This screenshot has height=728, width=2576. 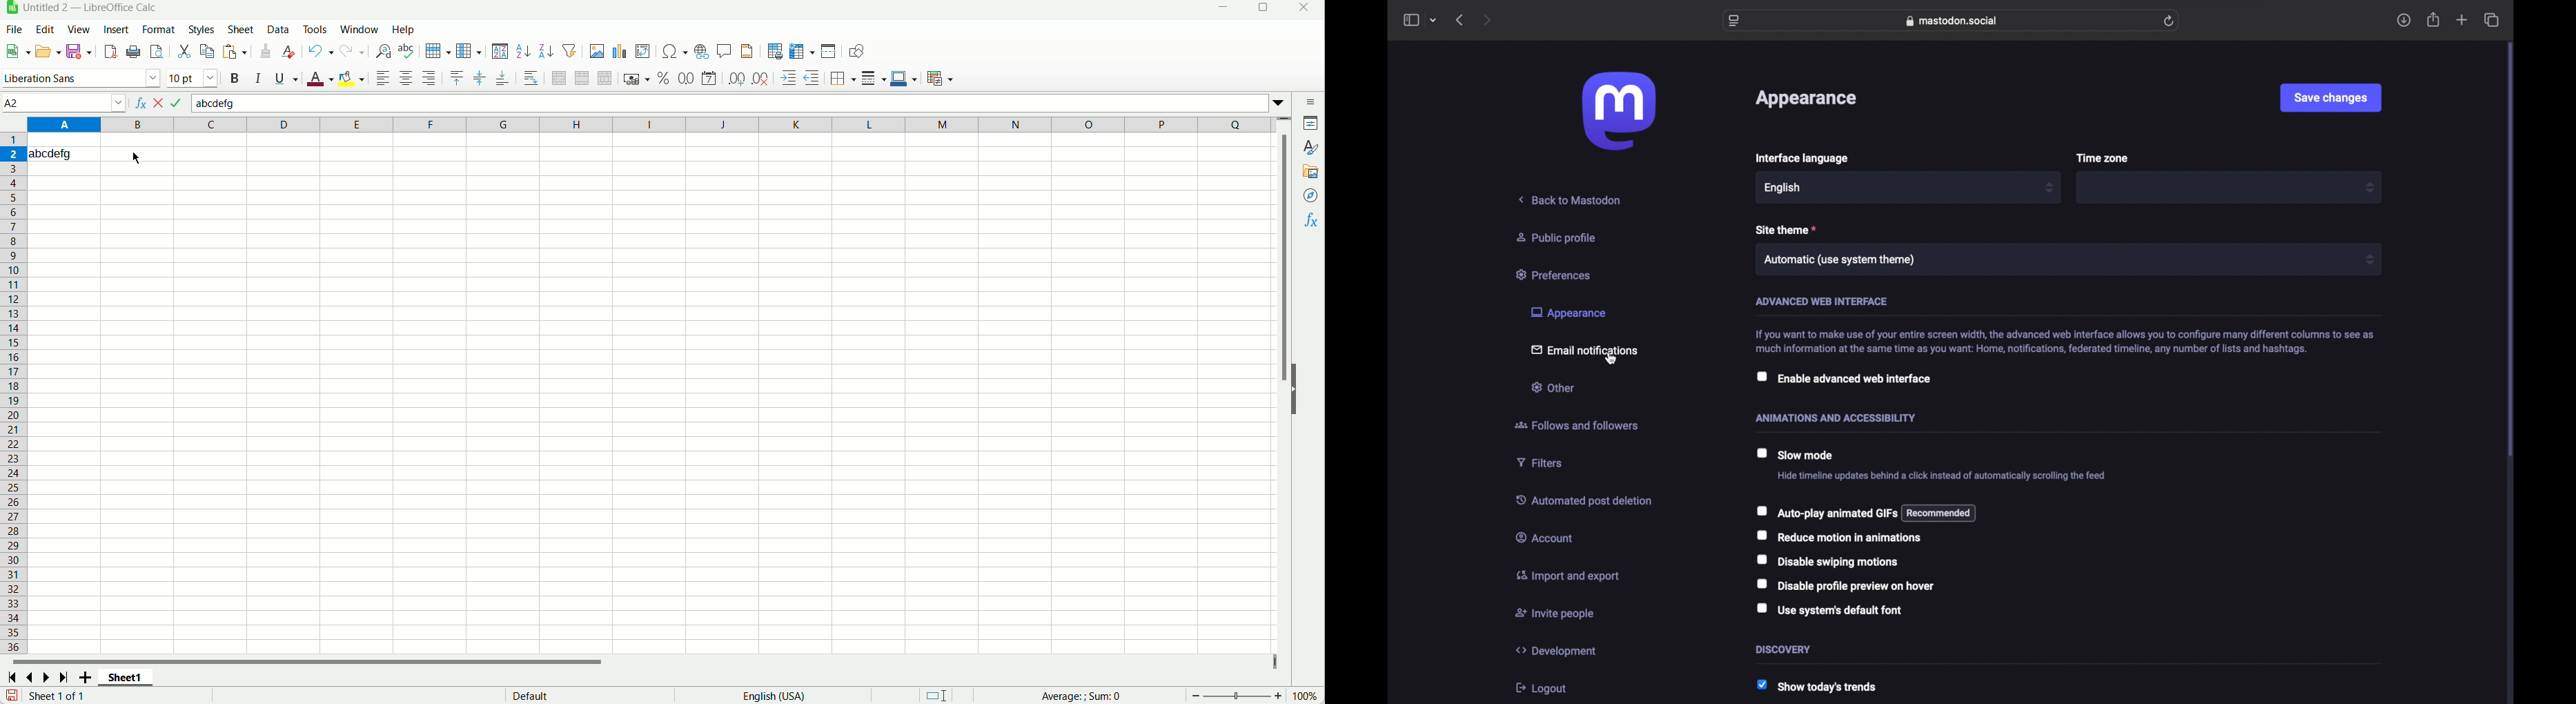 I want to click on undo, so click(x=321, y=52).